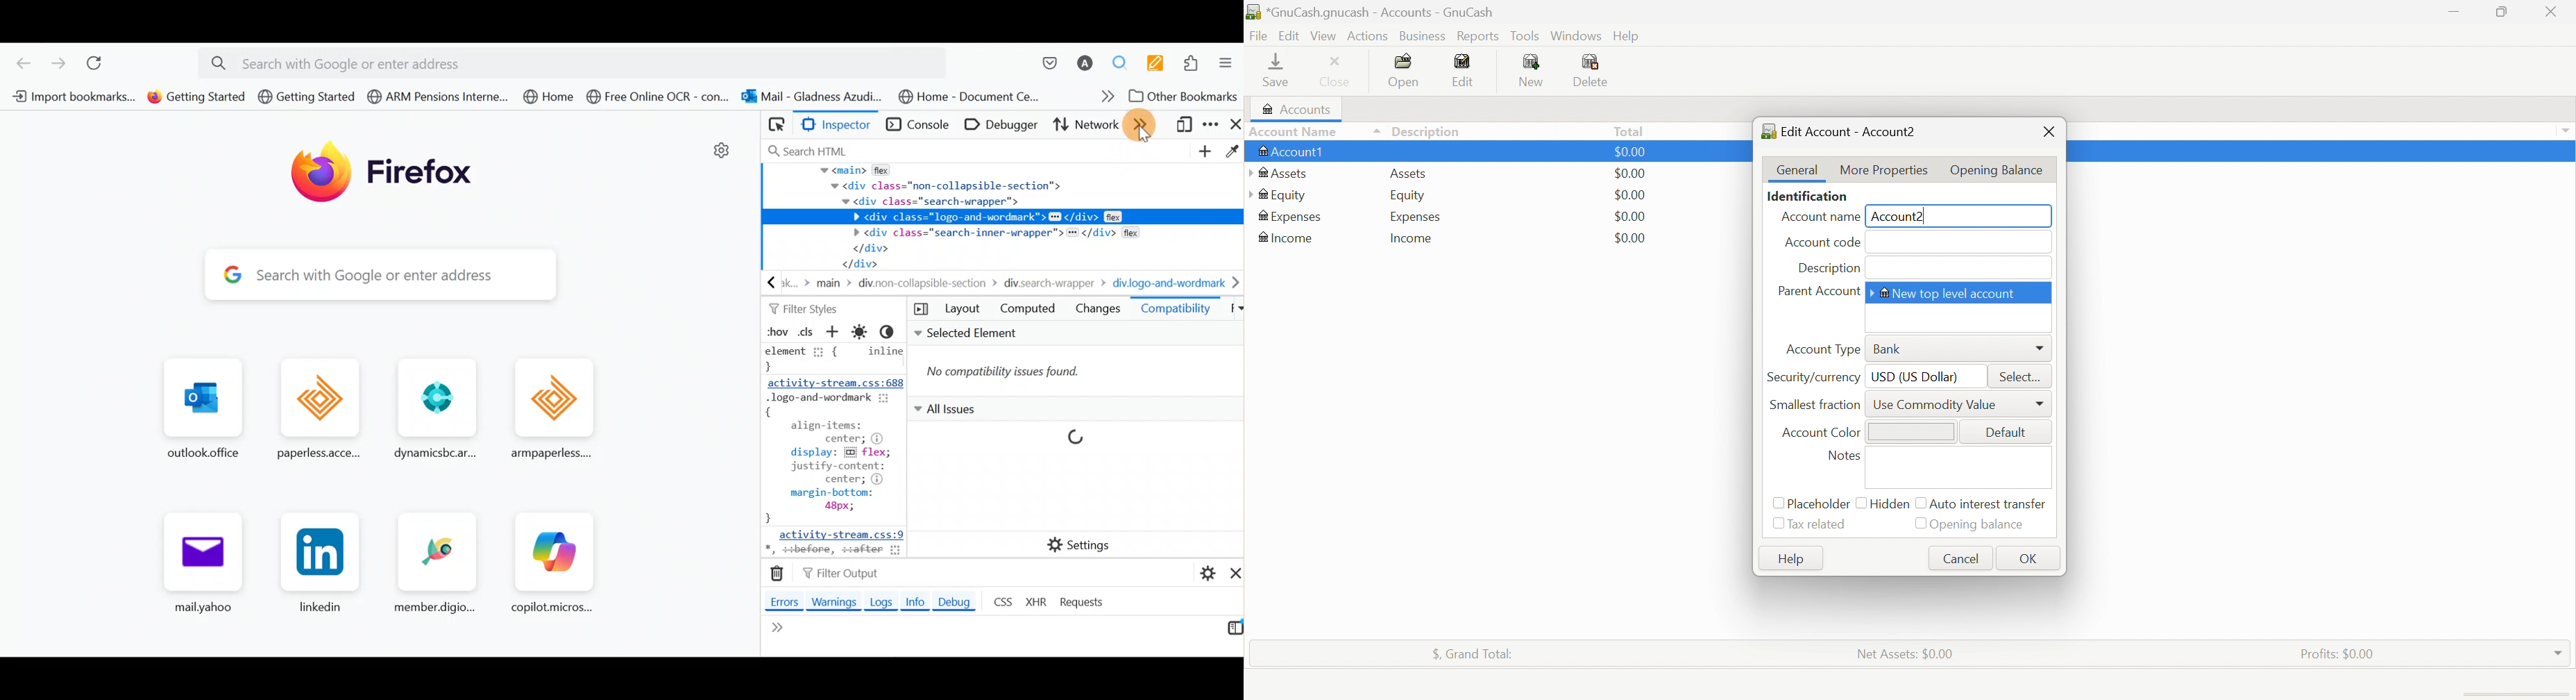 This screenshot has height=700, width=2576. What do you see at coordinates (1375, 12) in the screenshot?
I see `*GnuCash.gnucash - Accounts - GnuCash` at bounding box center [1375, 12].